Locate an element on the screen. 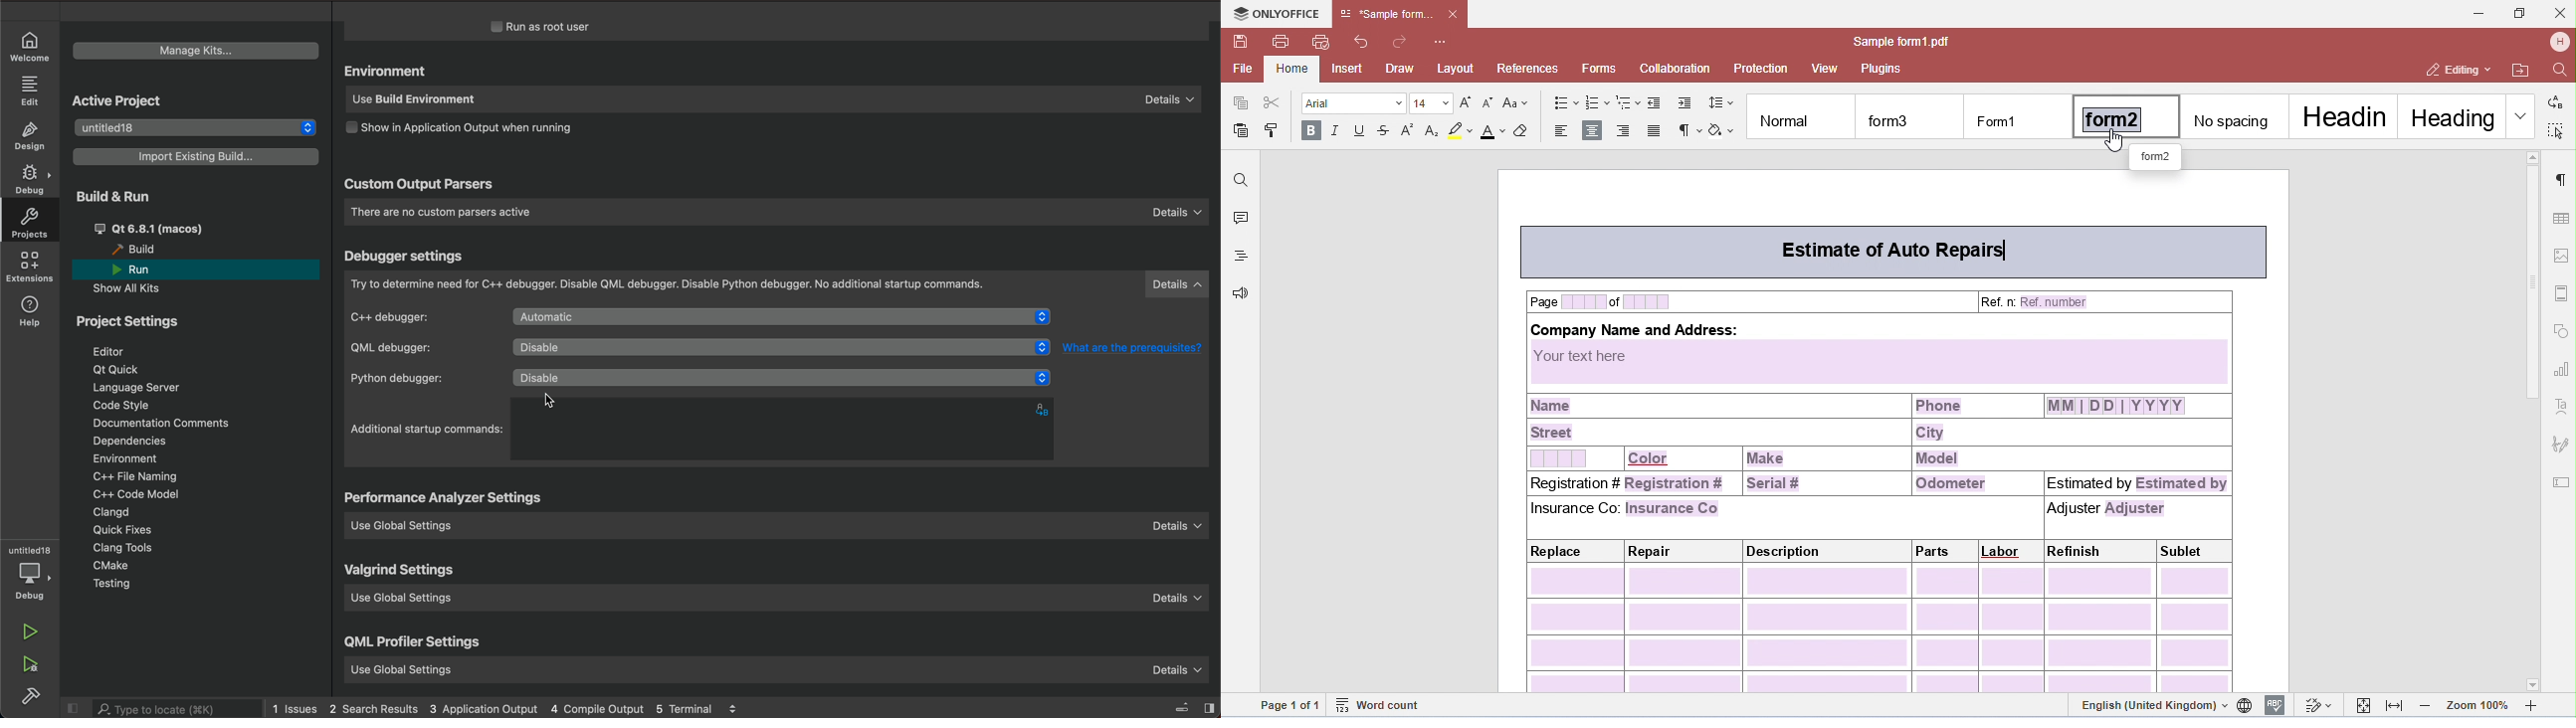 This screenshot has height=728, width=2576. run is located at coordinates (142, 270).